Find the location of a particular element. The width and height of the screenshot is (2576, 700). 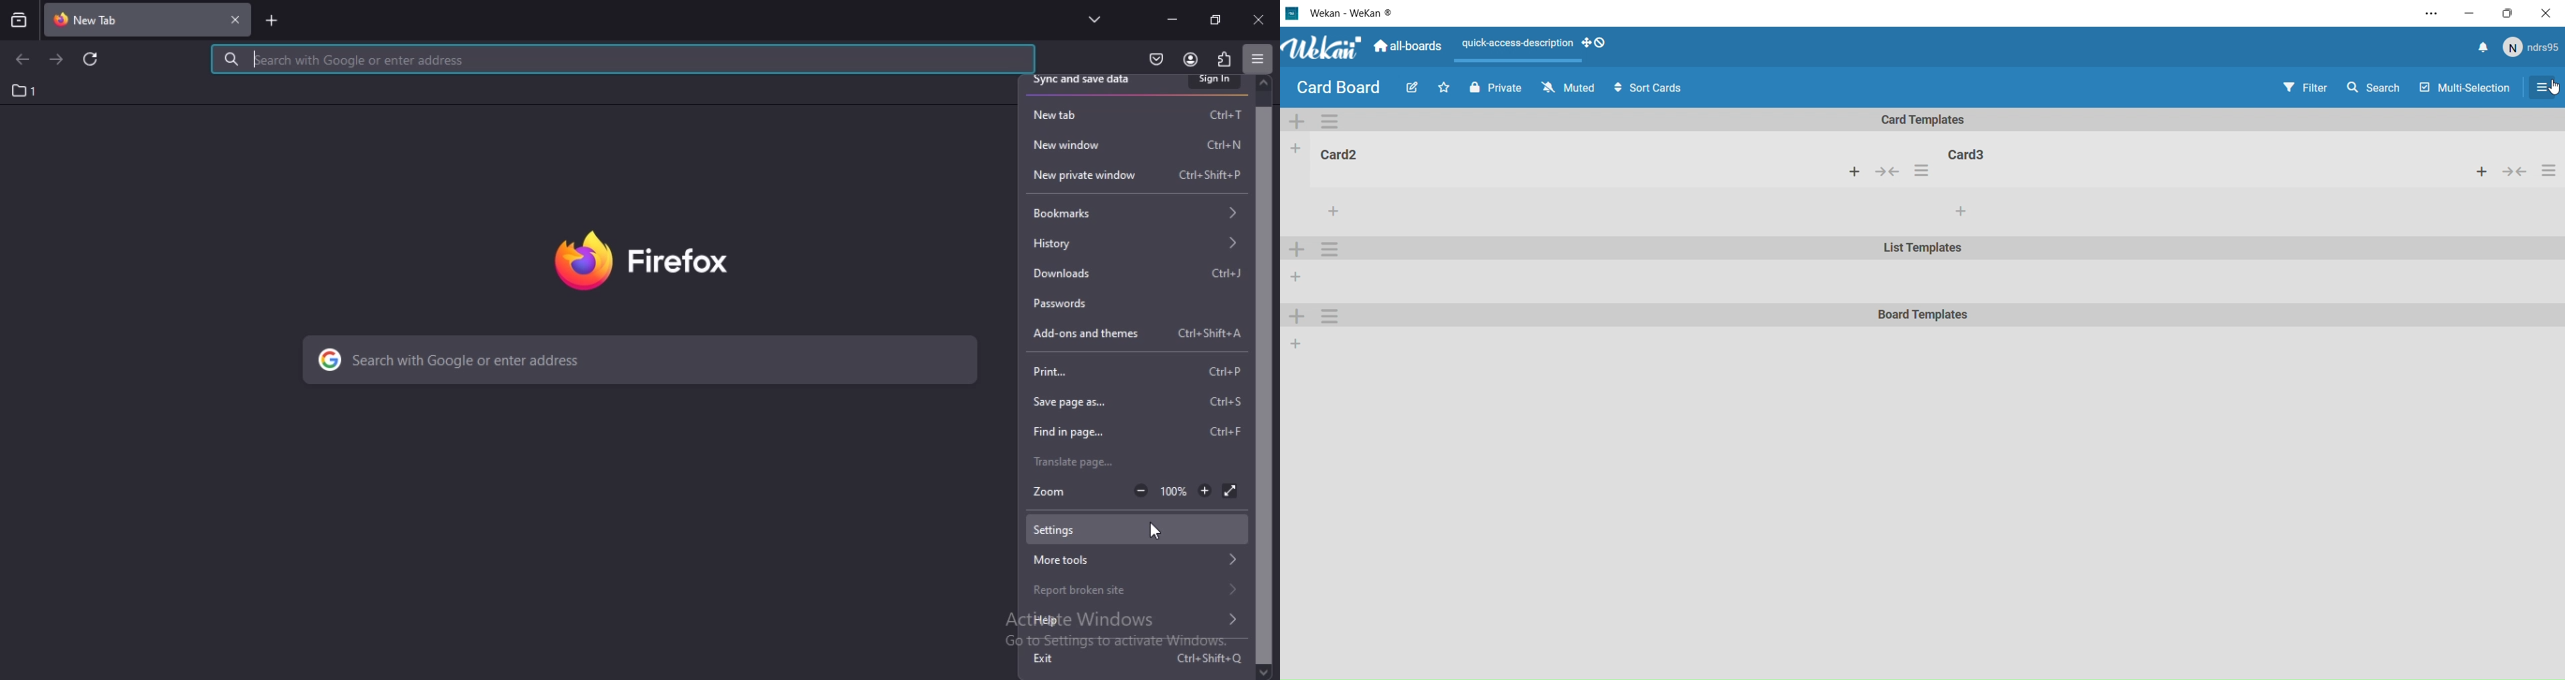

actions is located at coordinates (1921, 173).